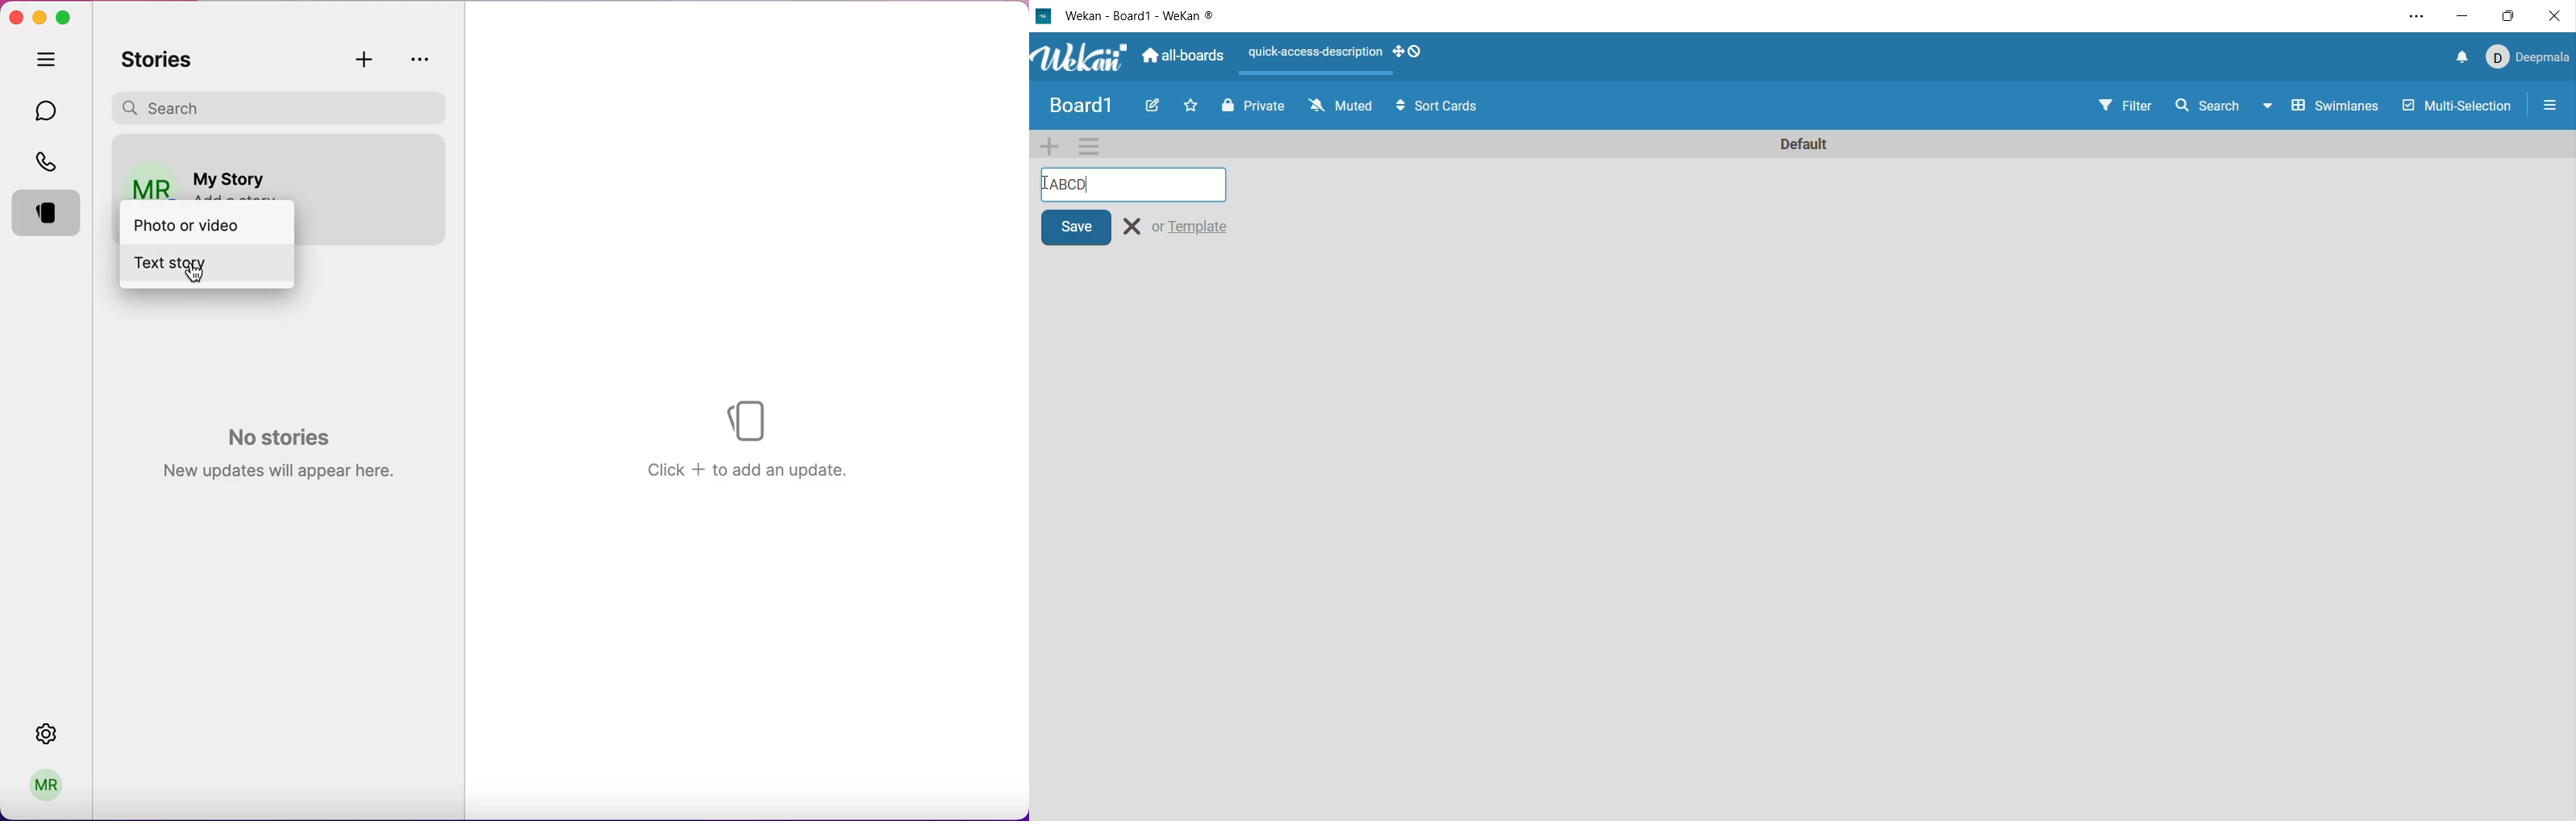 The width and height of the screenshot is (2576, 840). Describe the element at coordinates (147, 174) in the screenshot. I see `profile picture` at that location.